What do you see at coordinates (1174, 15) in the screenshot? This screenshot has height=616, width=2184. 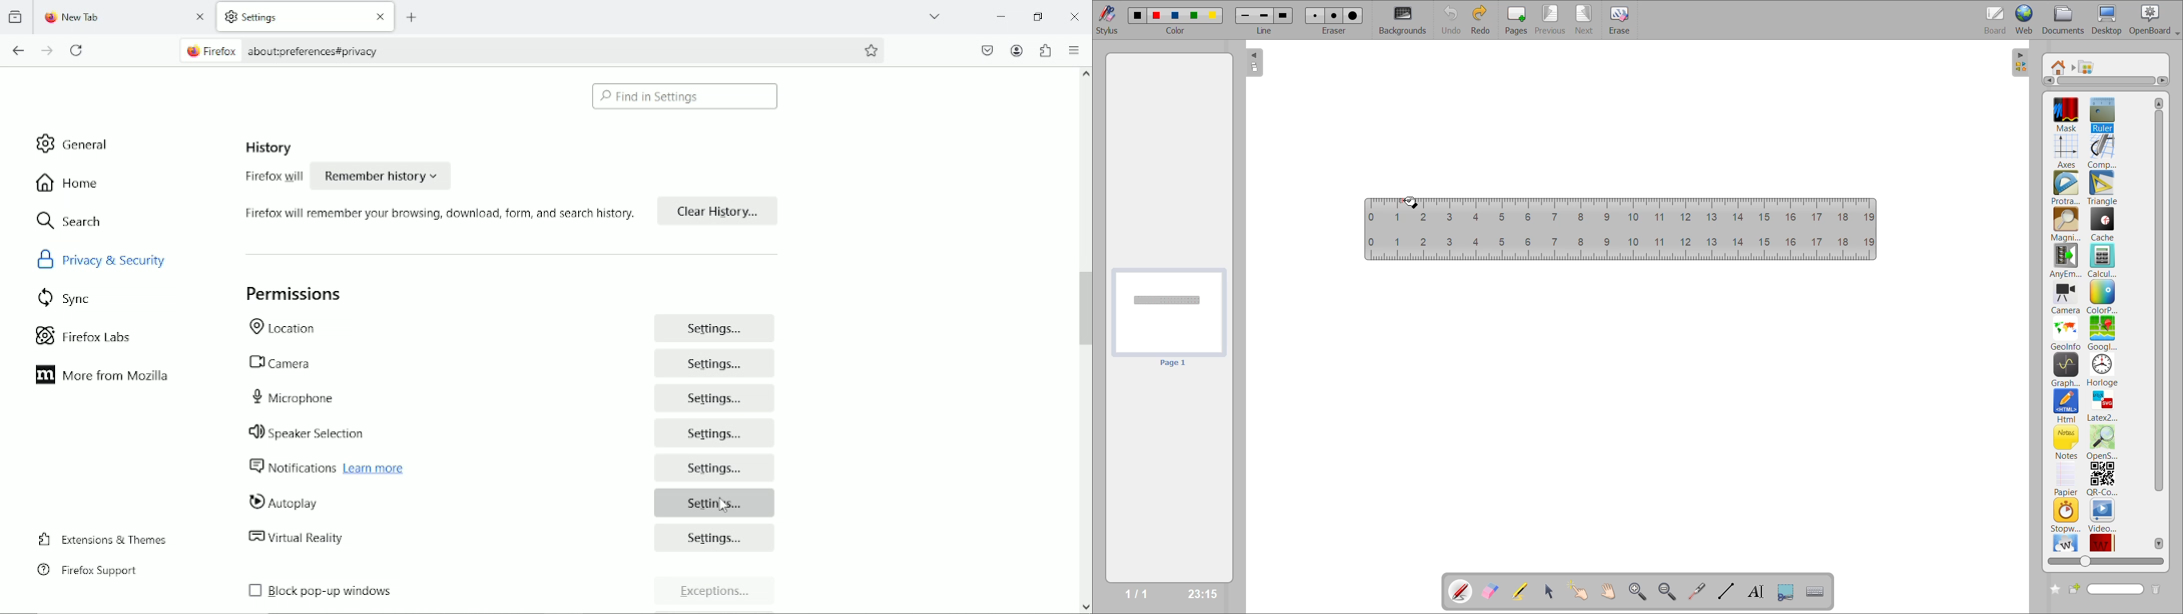 I see `color 3` at bounding box center [1174, 15].